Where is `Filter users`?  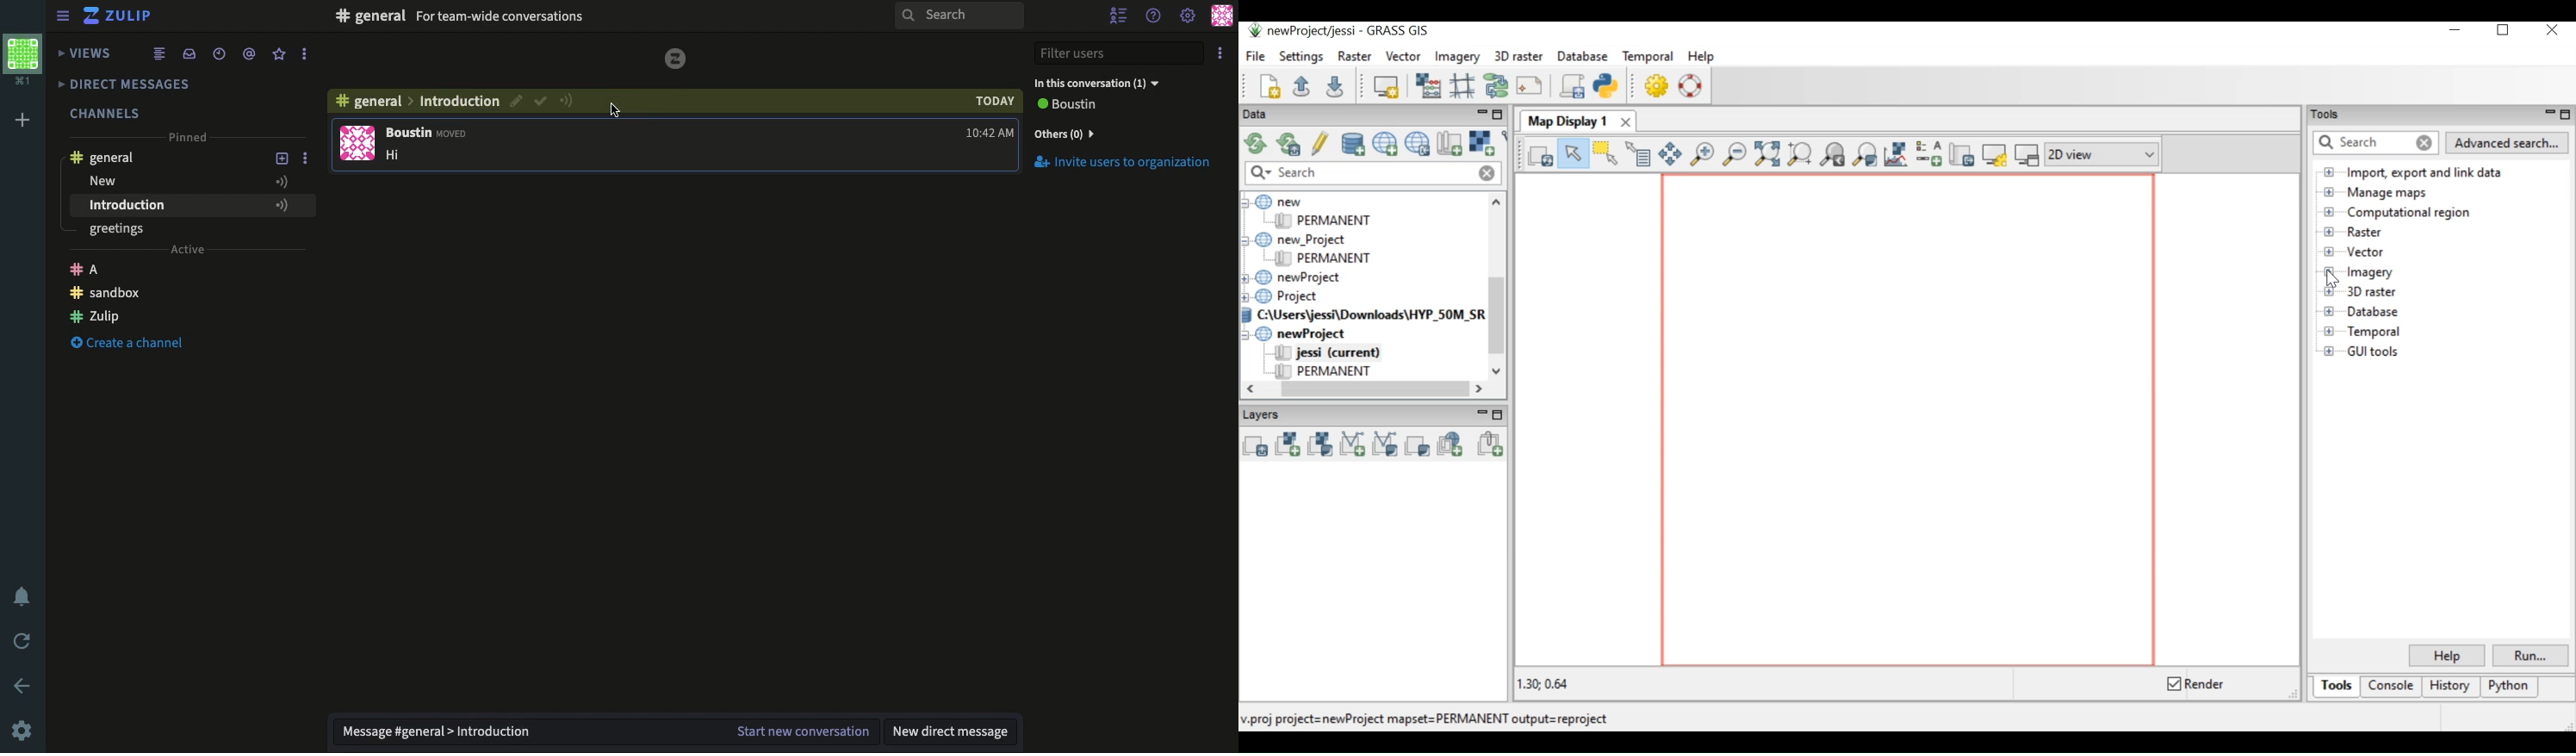
Filter users is located at coordinates (1120, 52).